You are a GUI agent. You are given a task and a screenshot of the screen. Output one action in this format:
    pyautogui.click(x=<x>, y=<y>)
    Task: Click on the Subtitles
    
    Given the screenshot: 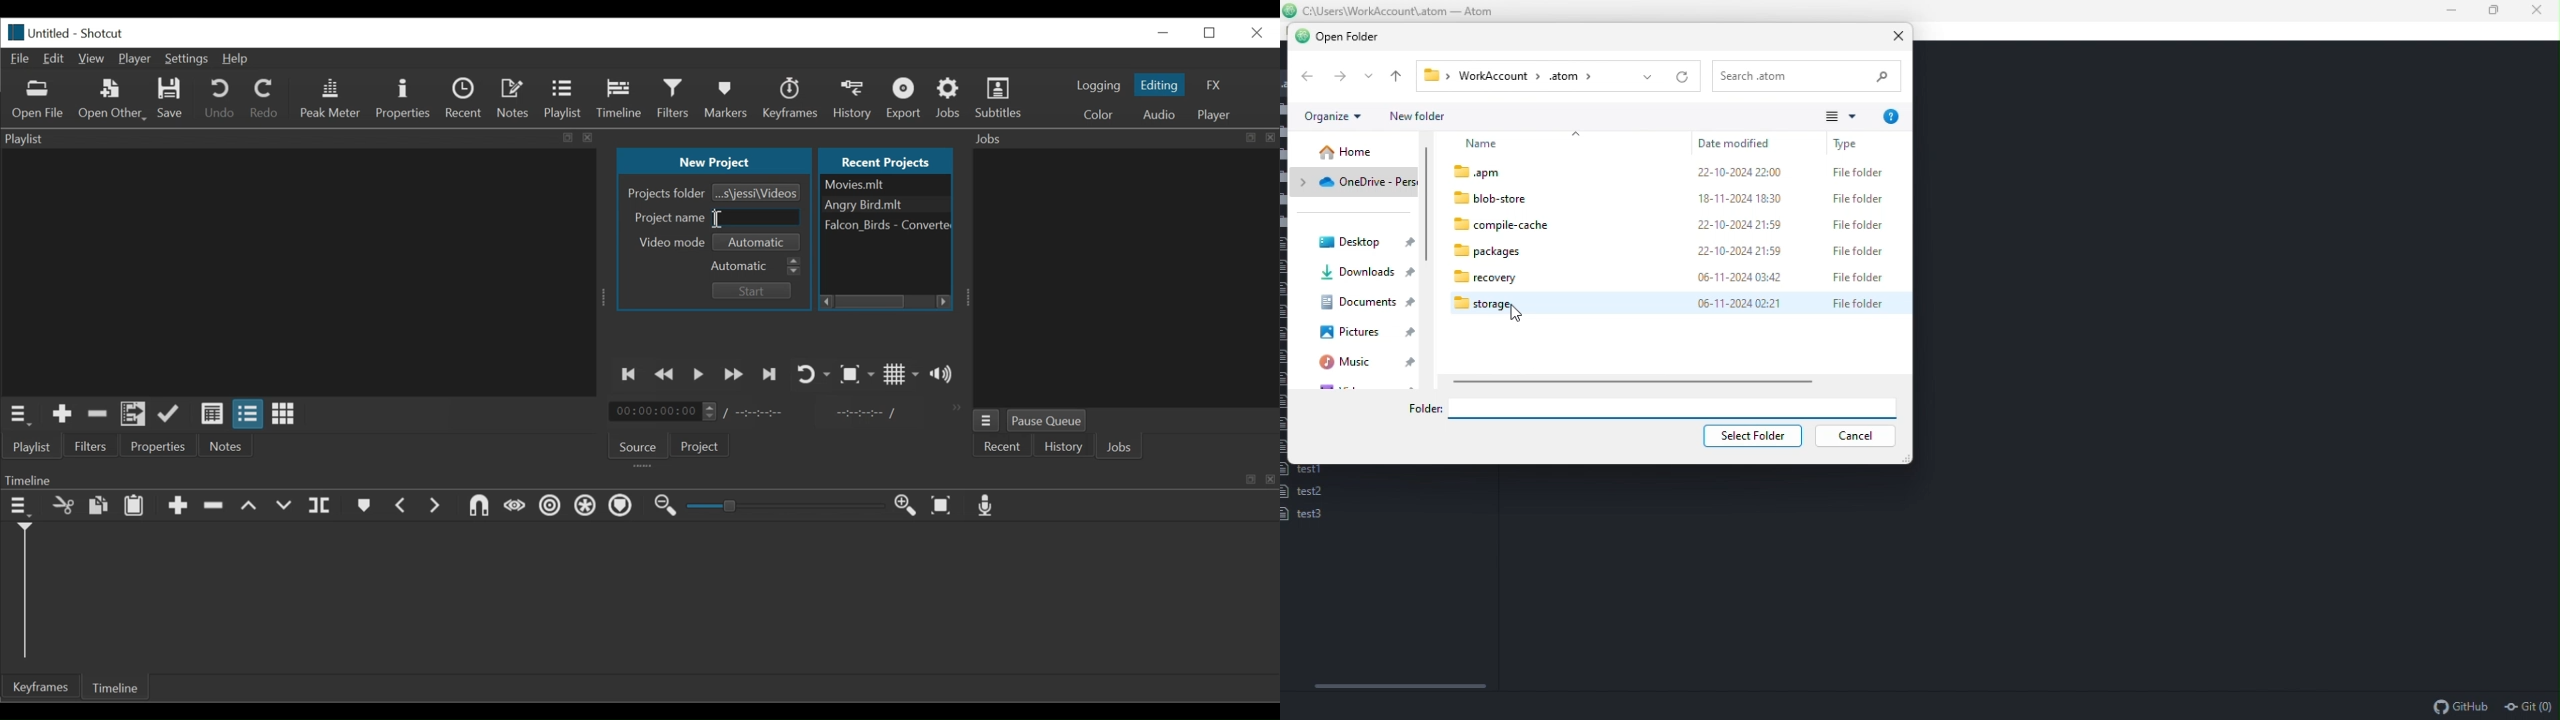 What is the action you would take?
    pyautogui.click(x=998, y=98)
    